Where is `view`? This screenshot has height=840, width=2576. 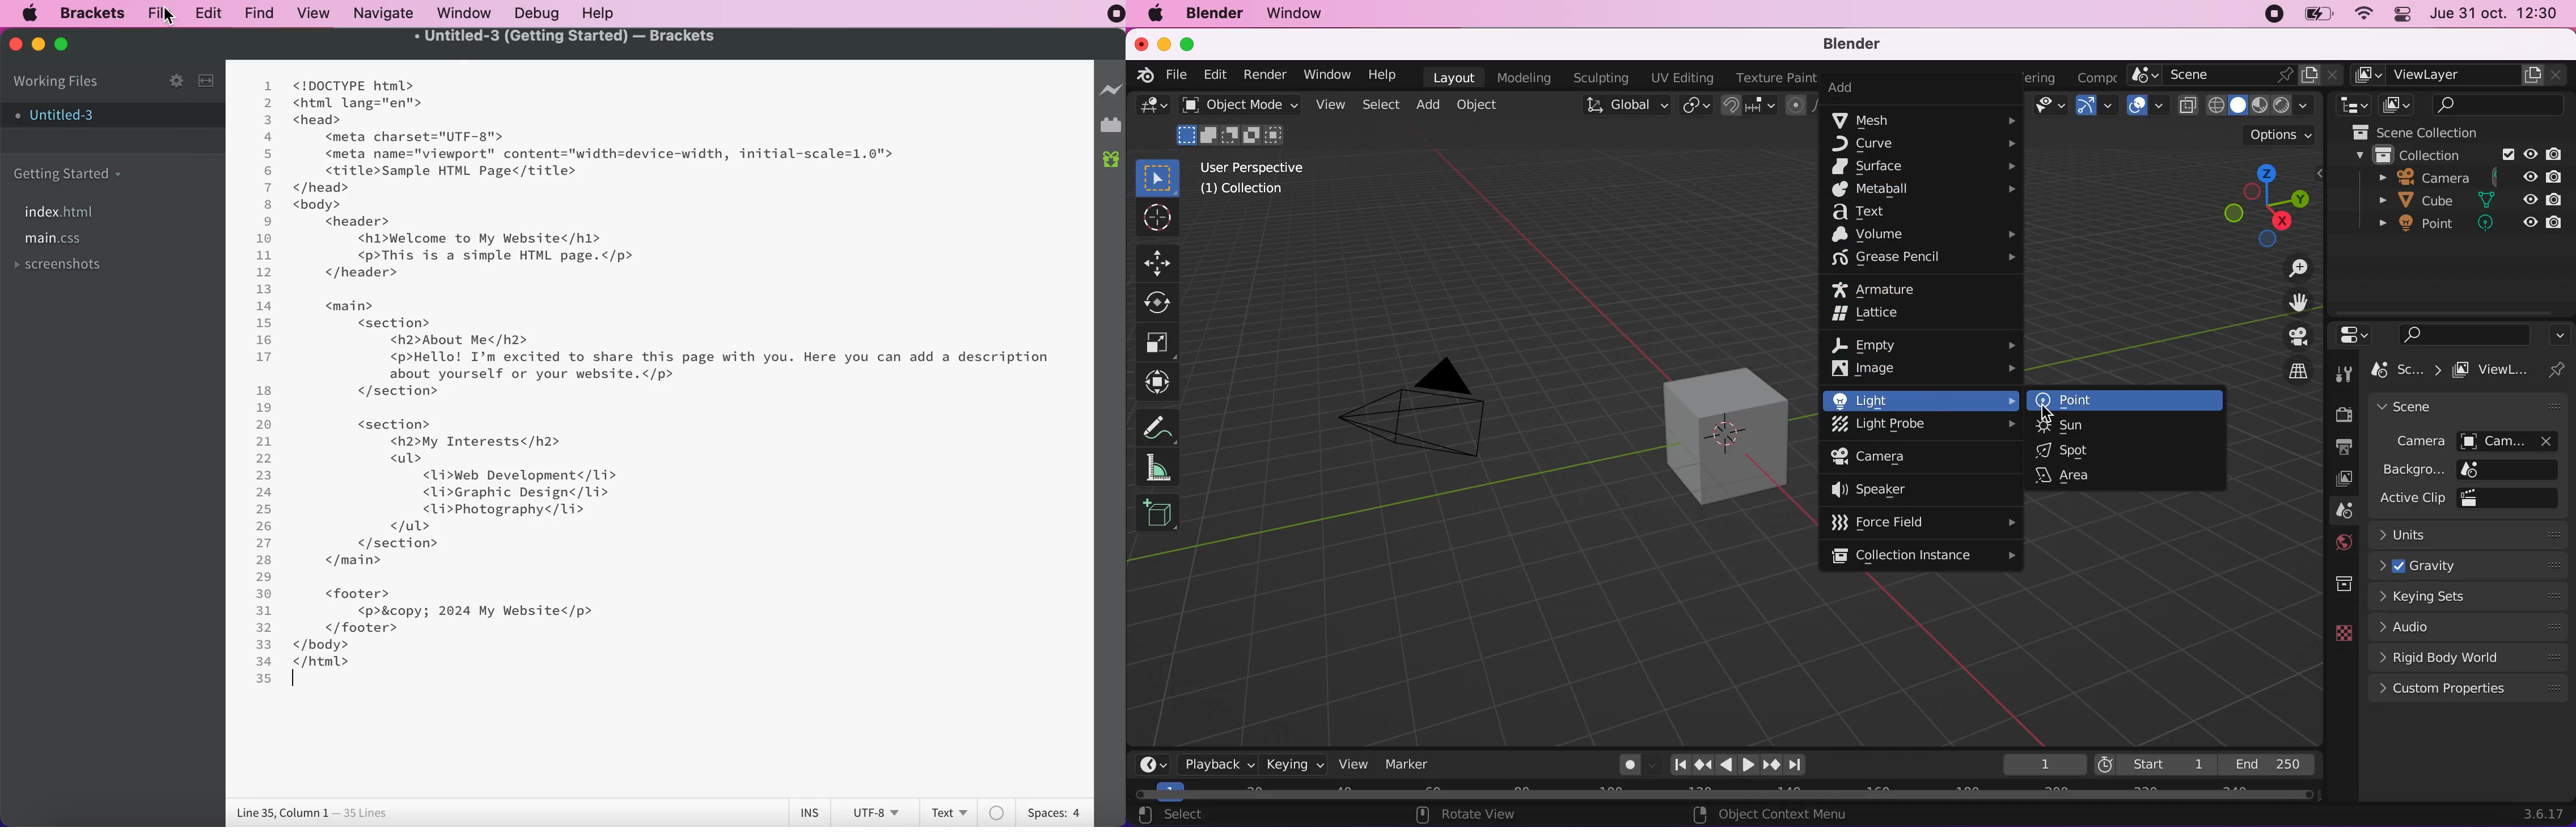 view is located at coordinates (316, 12).